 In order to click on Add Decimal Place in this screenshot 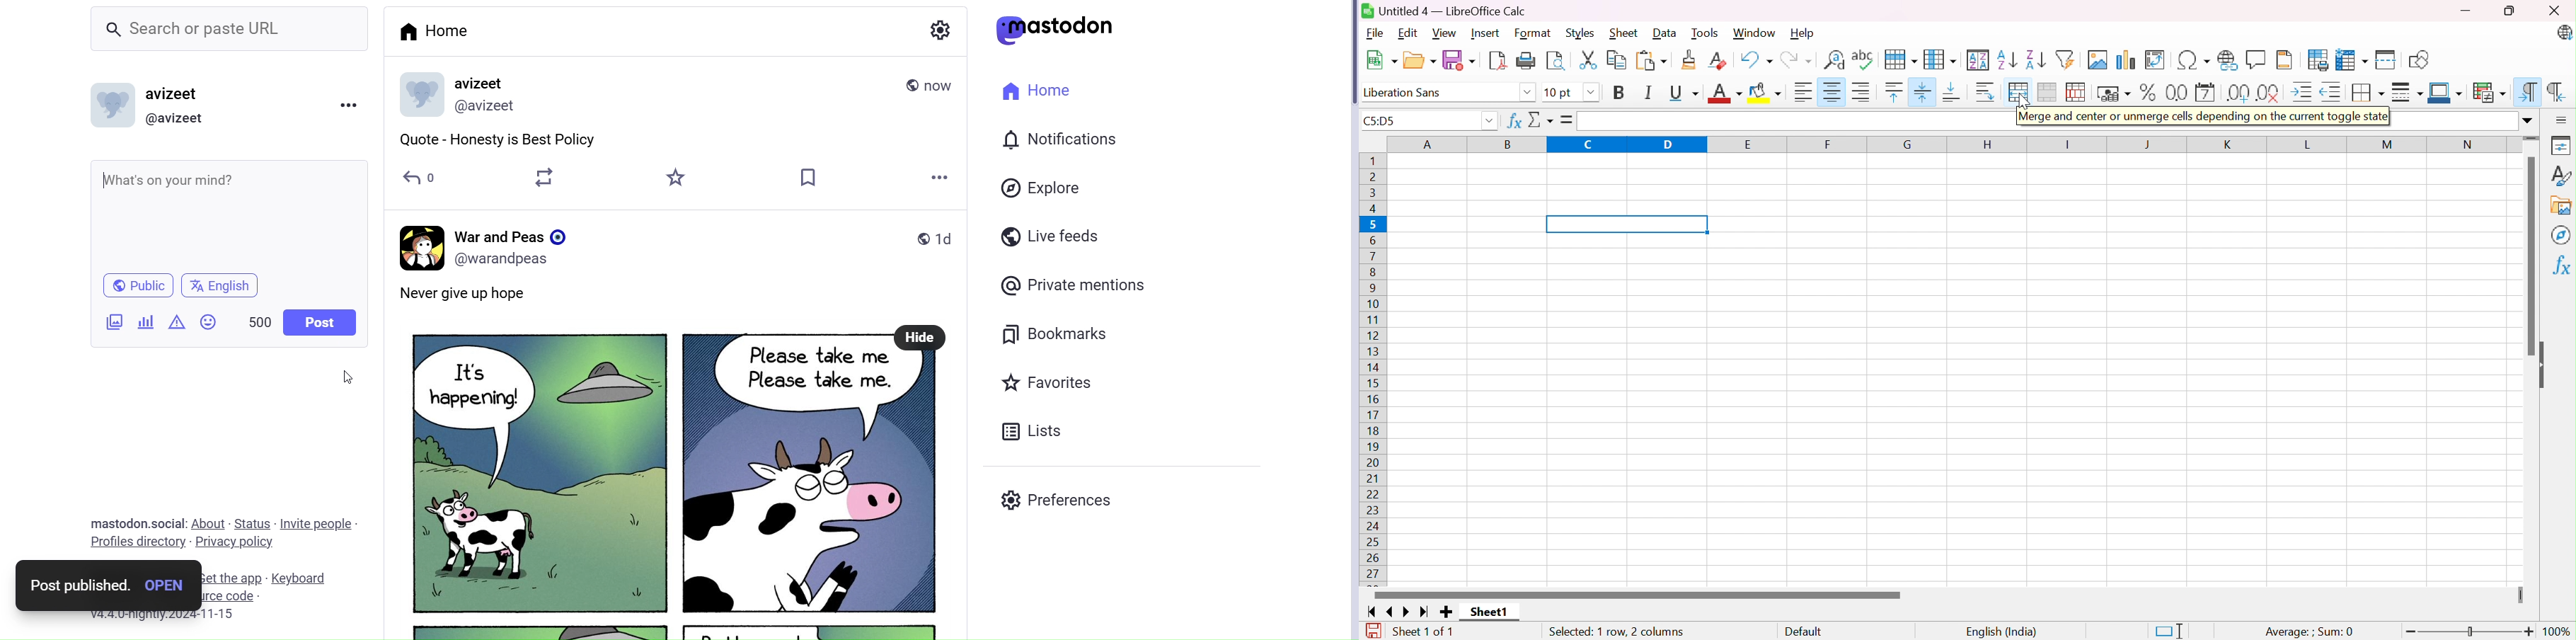, I will do `click(2237, 92)`.